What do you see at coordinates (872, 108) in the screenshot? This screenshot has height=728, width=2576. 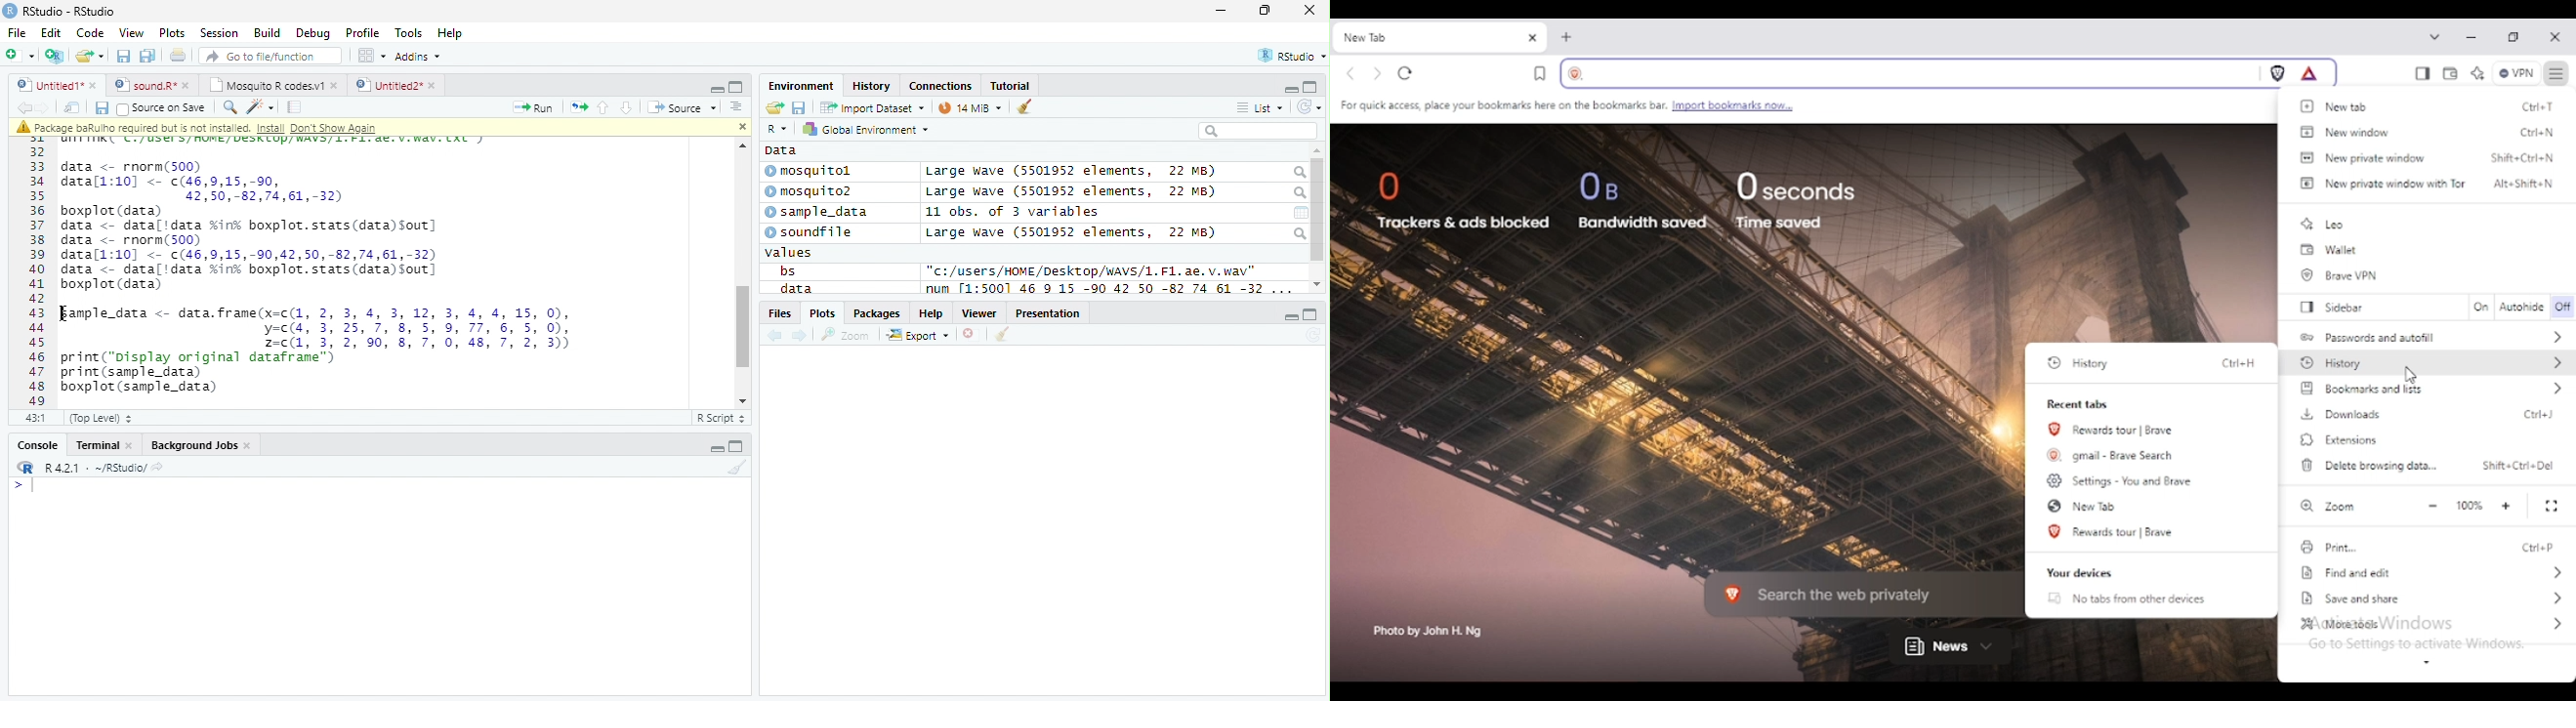 I see `Import Dataset` at bounding box center [872, 108].